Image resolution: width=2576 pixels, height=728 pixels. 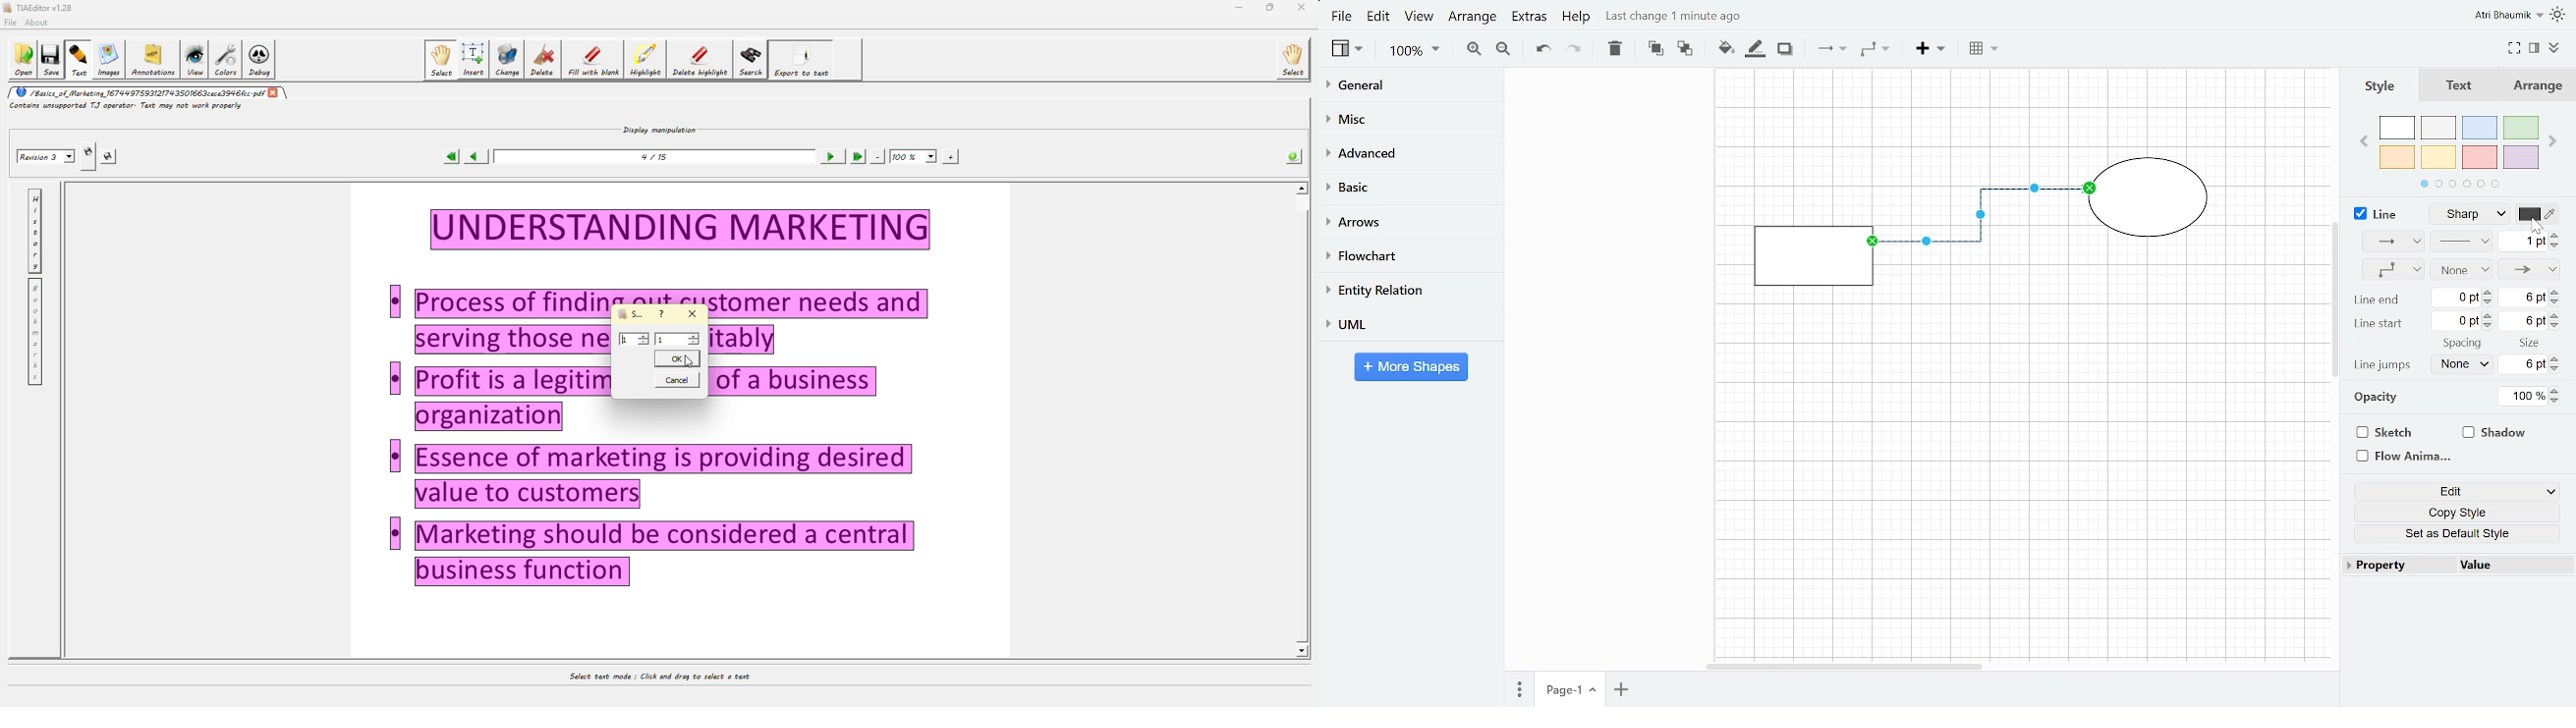 What do you see at coordinates (1294, 155) in the screenshot?
I see `info about the pdf` at bounding box center [1294, 155].